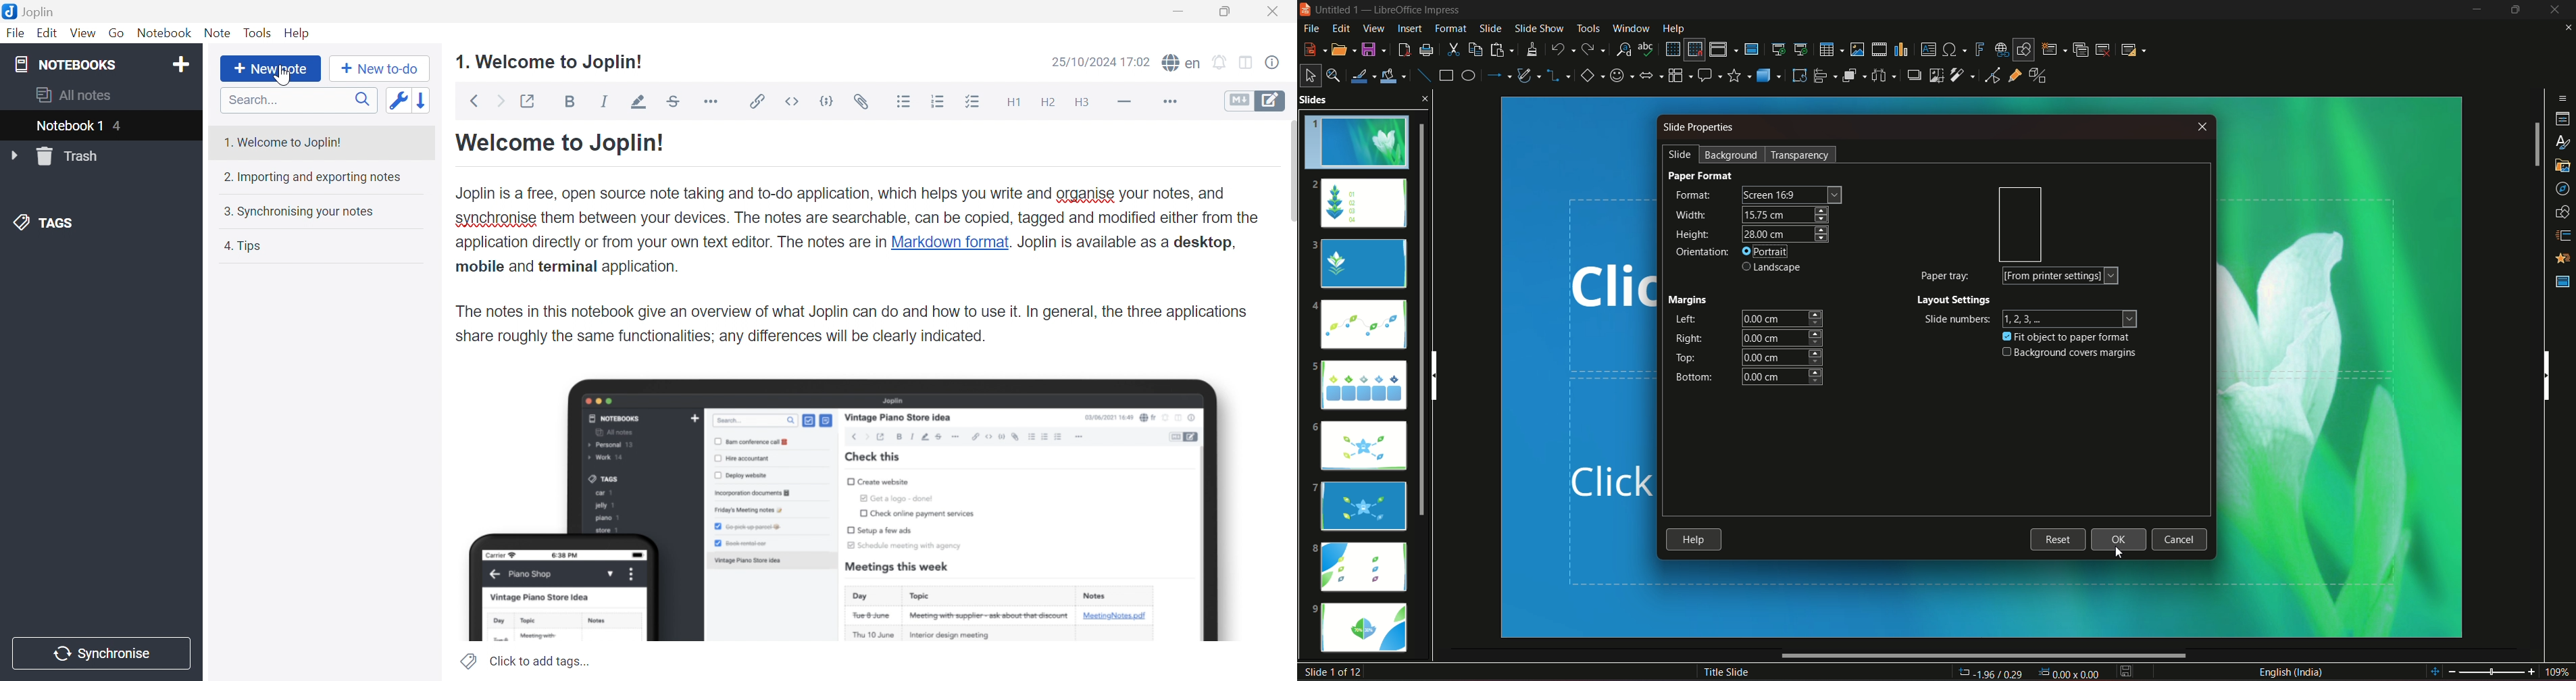 The height and width of the screenshot is (700, 2576). I want to click on slide numbers, so click(1955, 319).